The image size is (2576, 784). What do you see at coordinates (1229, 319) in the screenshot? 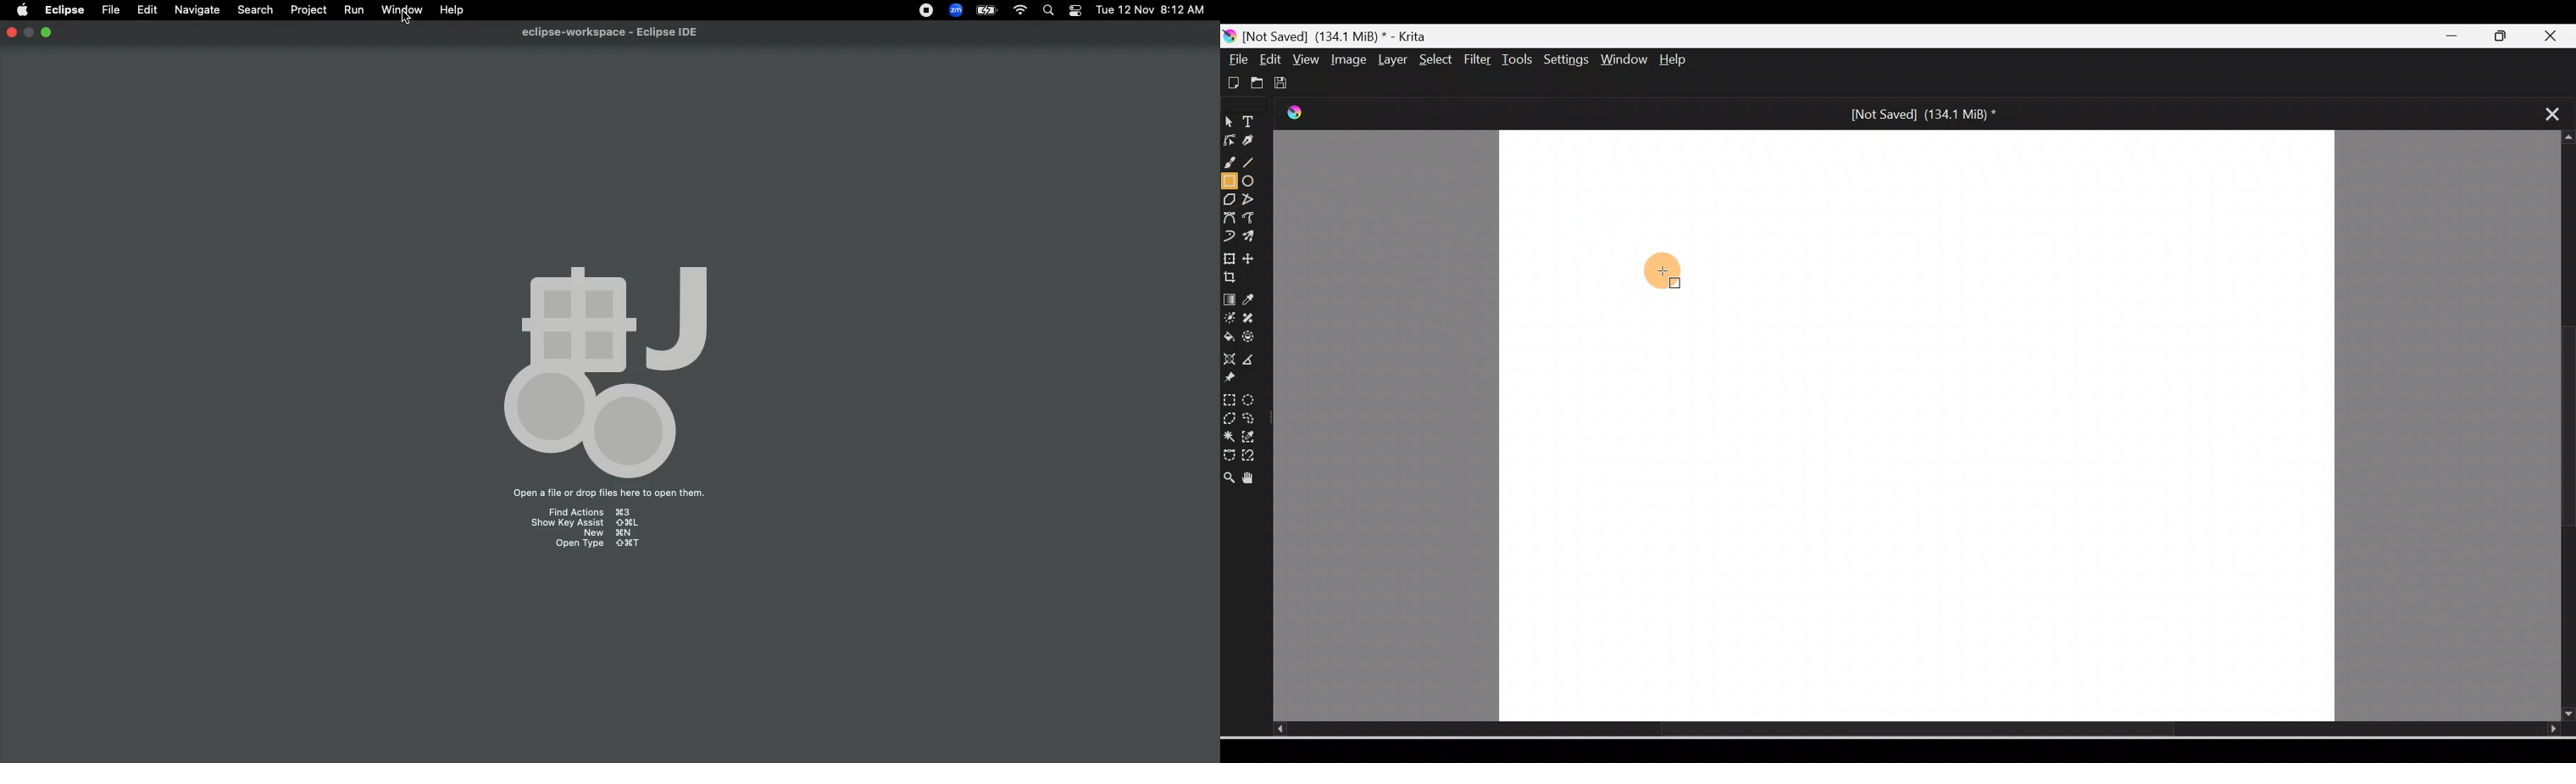
I see `Colorize mask tool` at bounding box center [1229, 319].